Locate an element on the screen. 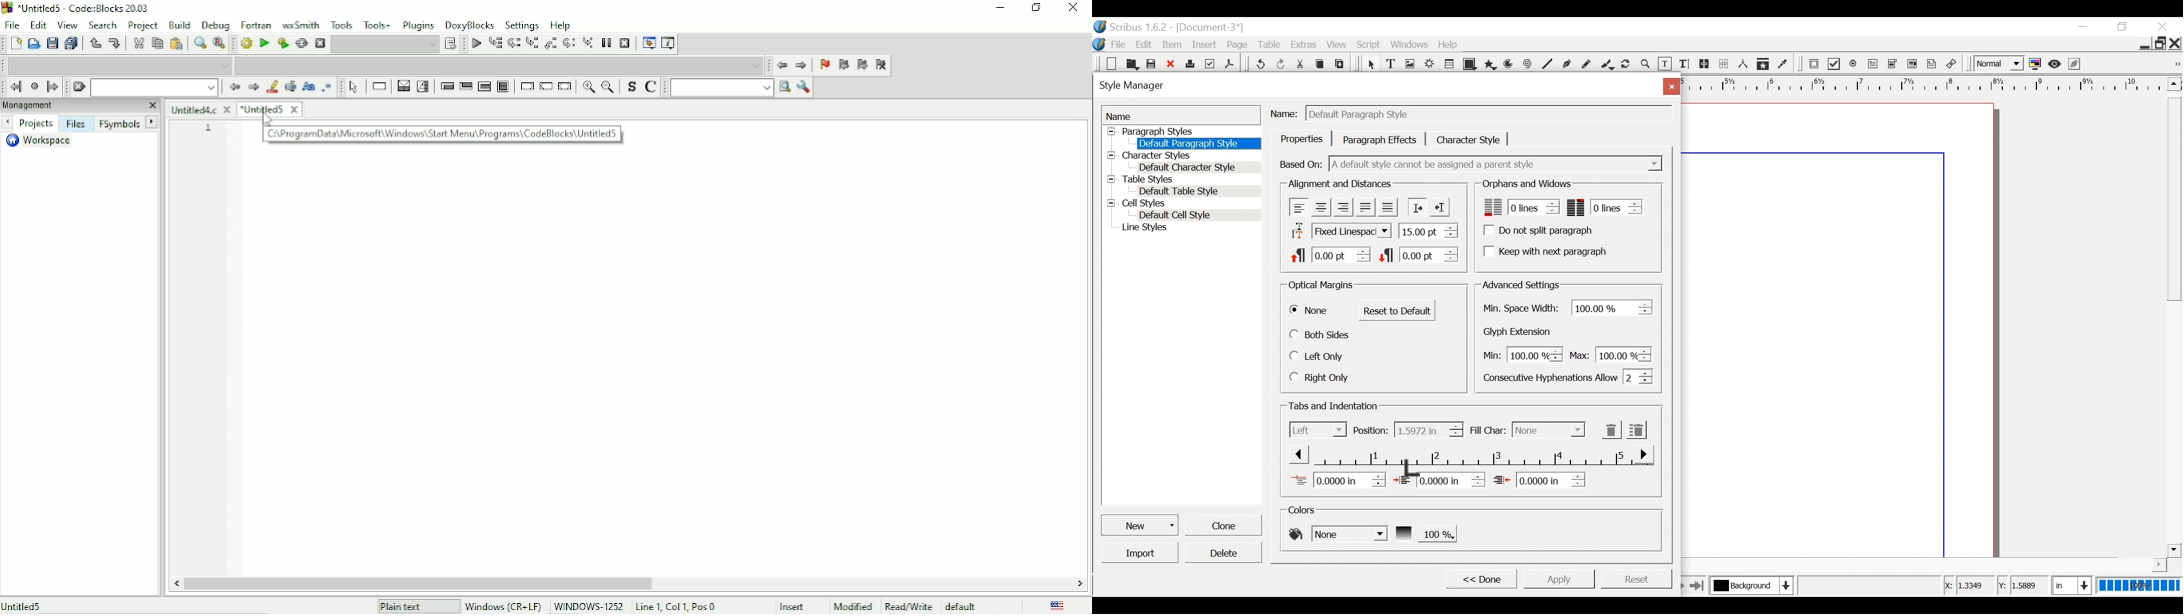 The width and height of the screenshot is (2184, 616). Expressed as a percentage of the white space is located at coordinates (1613, 307).